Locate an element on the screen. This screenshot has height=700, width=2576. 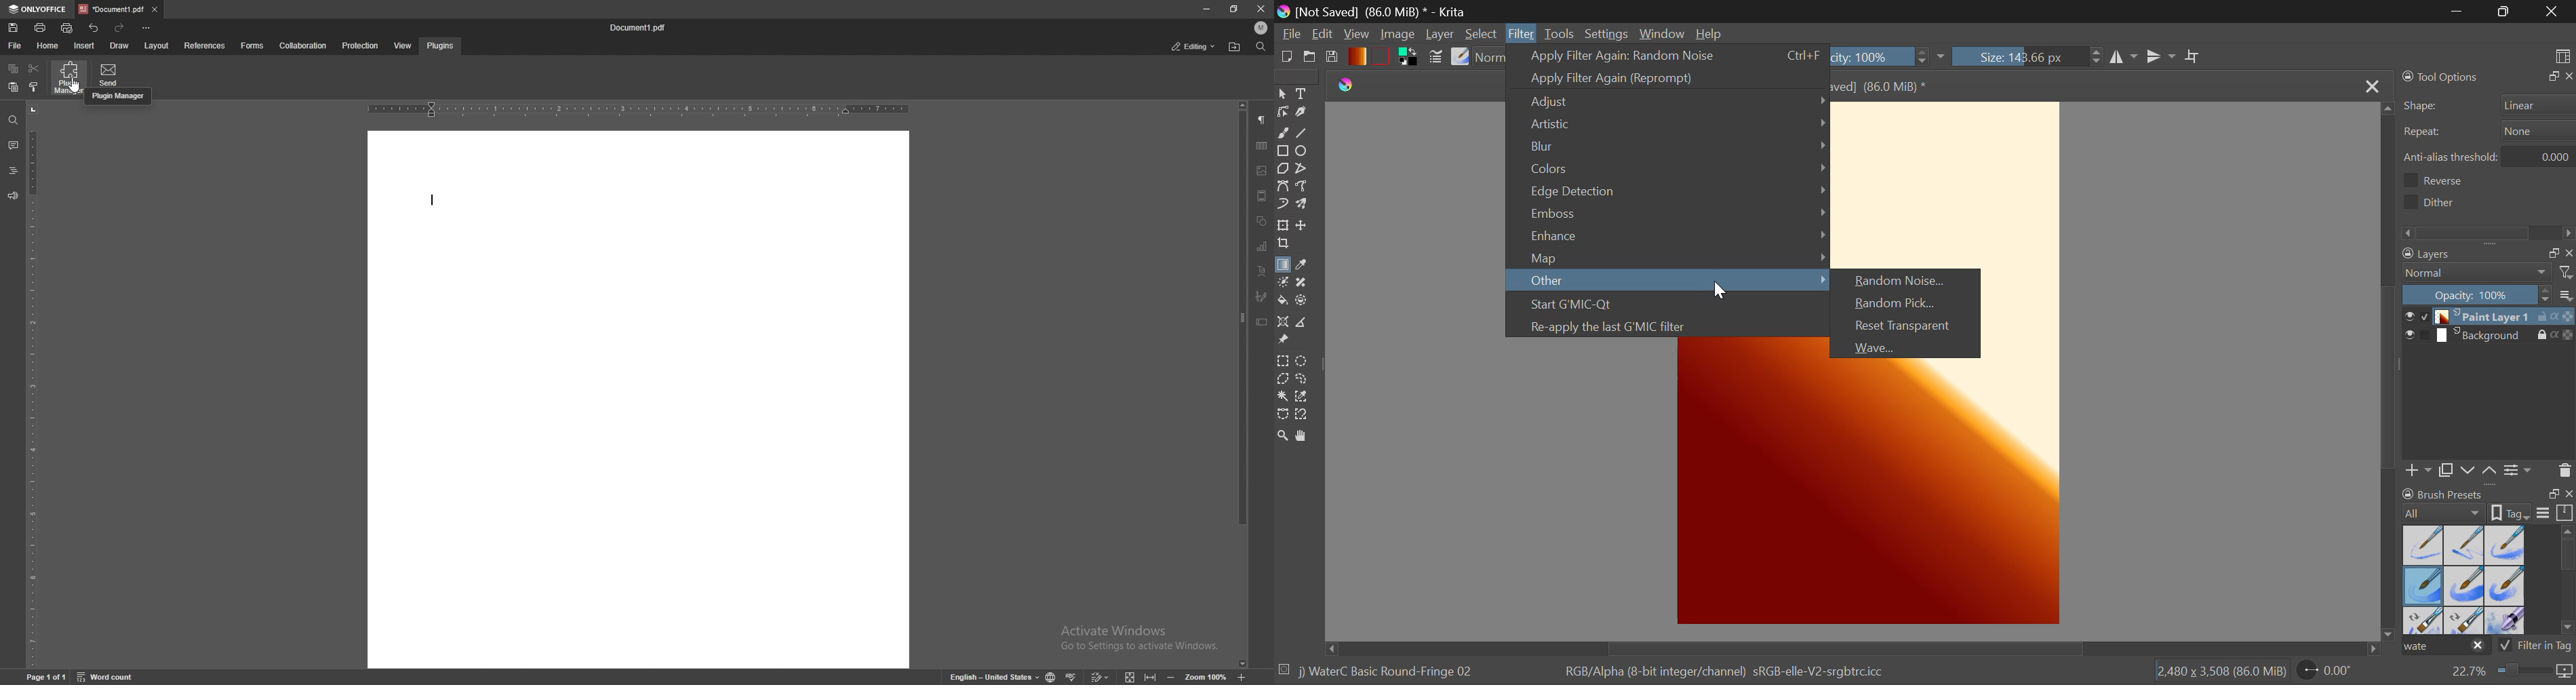
Dynamic Brush is located at coordinates (1282, 203).